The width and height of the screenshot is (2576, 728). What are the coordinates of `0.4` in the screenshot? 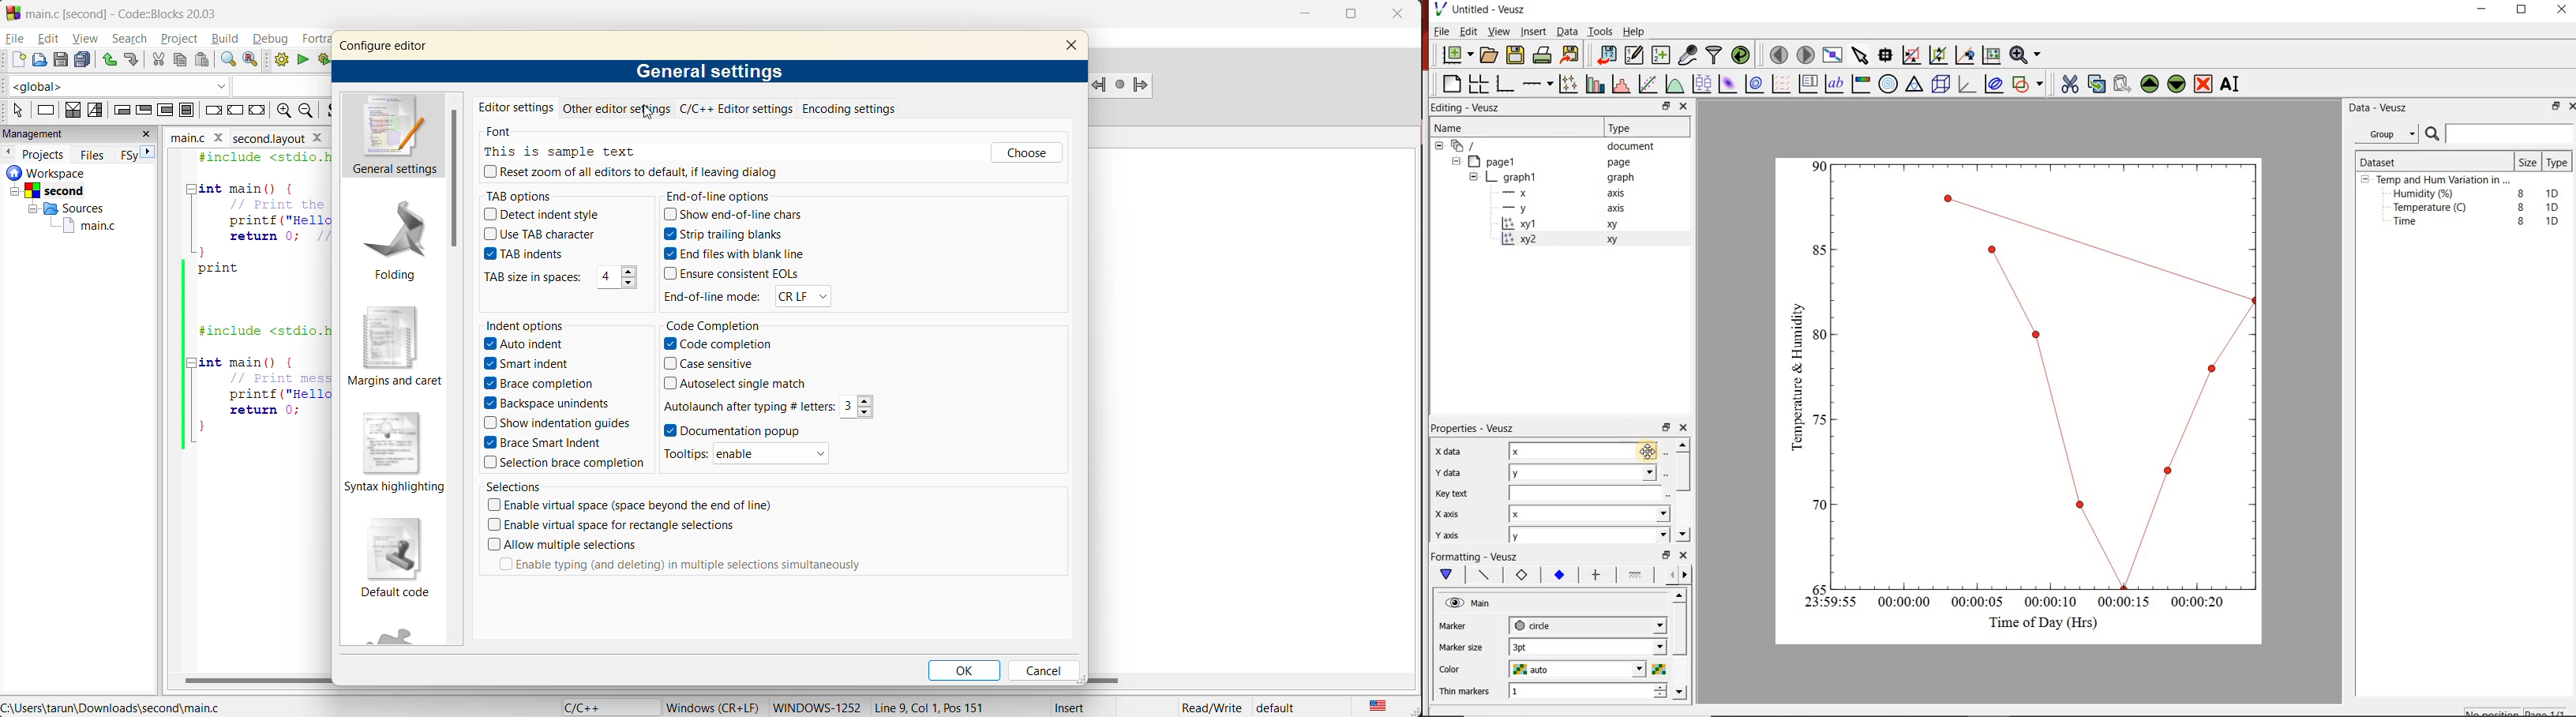 It's located at (1819, 420).